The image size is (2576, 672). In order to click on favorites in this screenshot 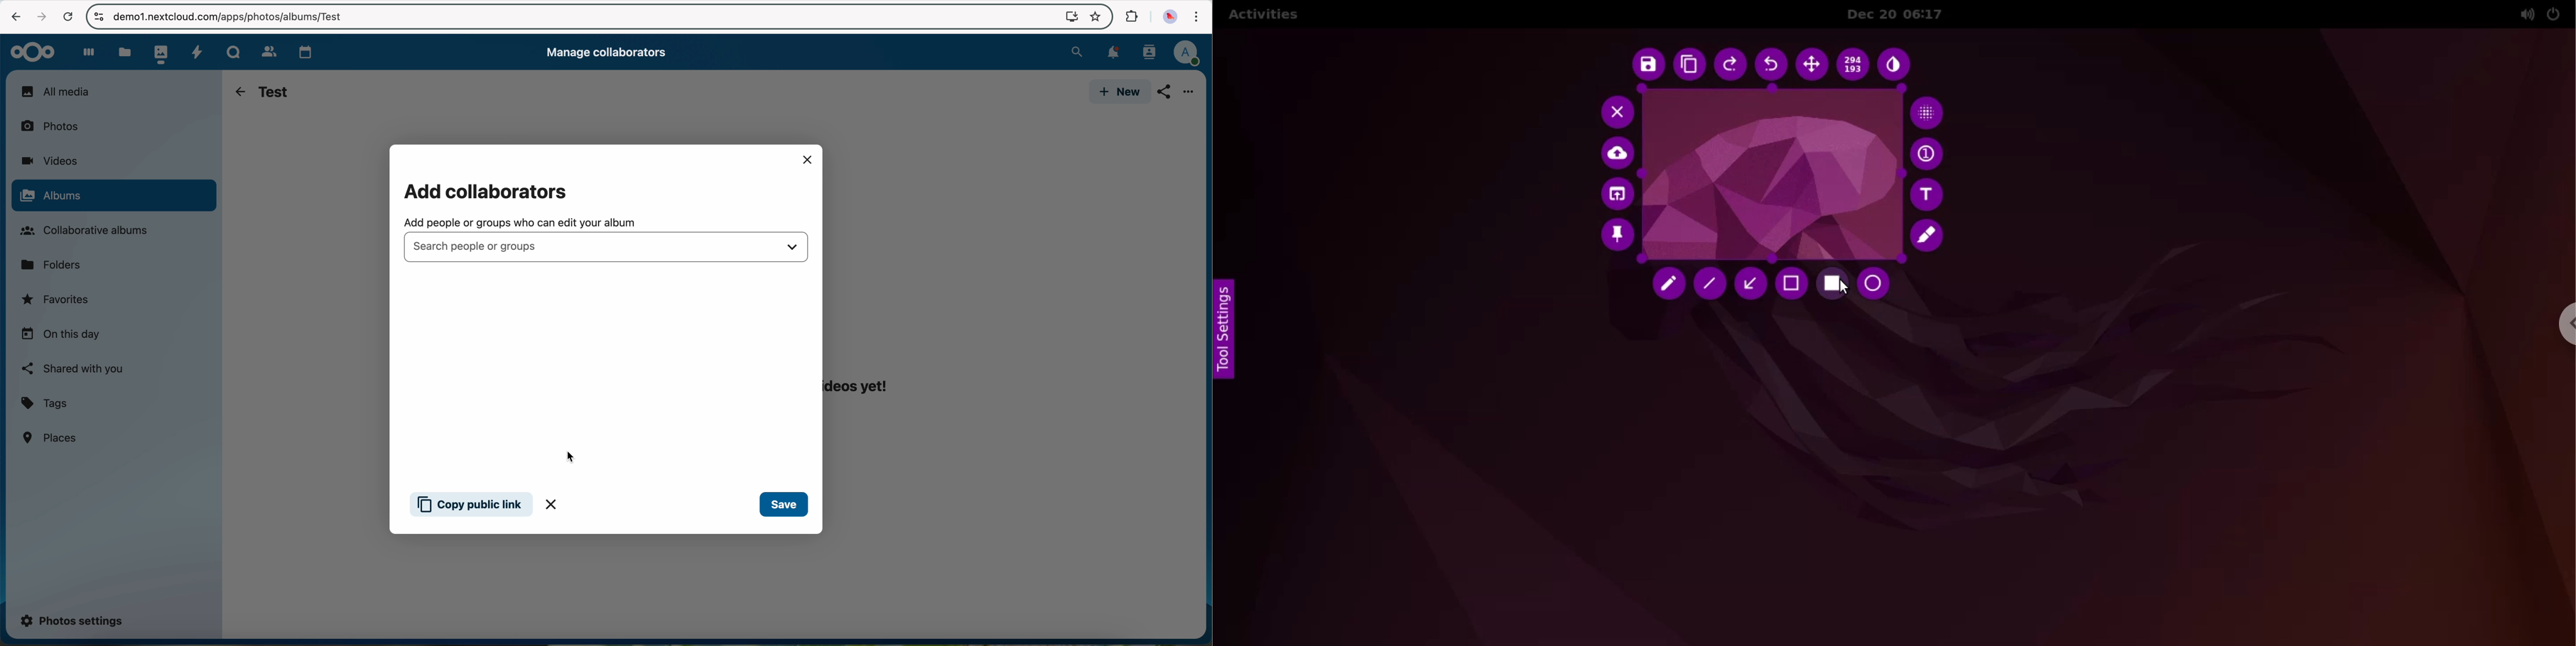, I will do `click(1095, 18)`.